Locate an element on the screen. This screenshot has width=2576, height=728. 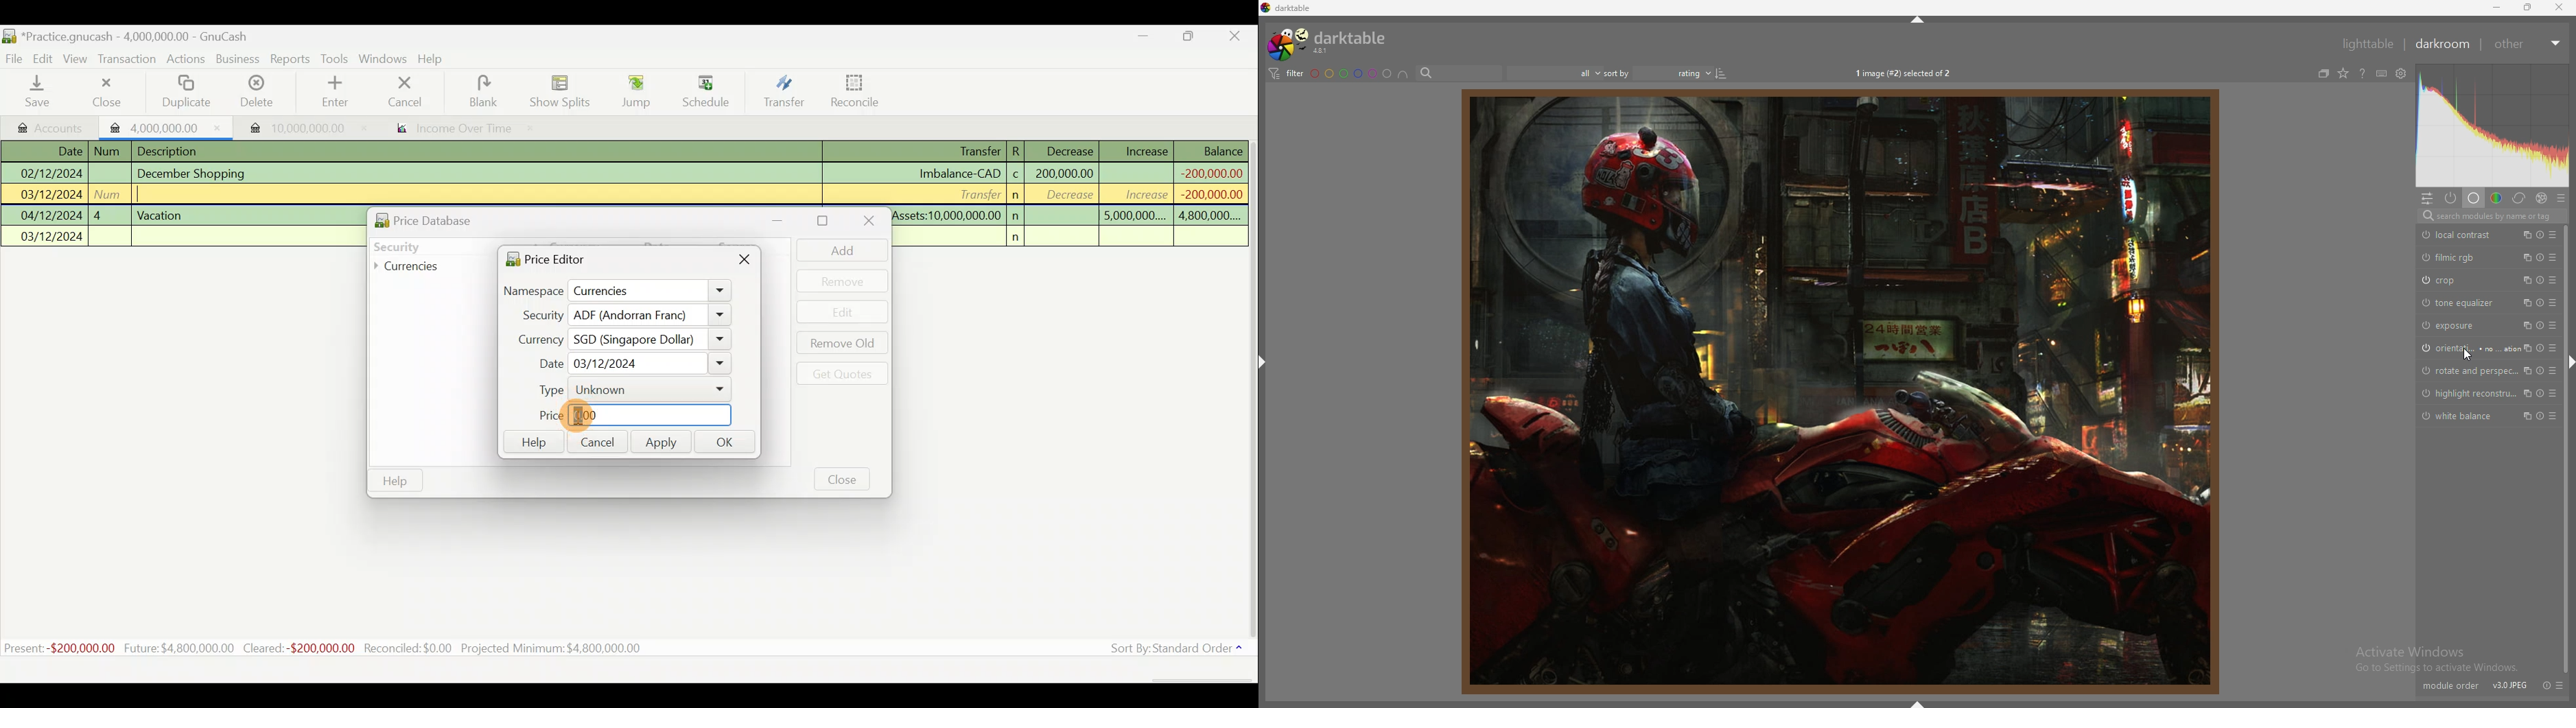
Date  is located at coordinates (61, 151).